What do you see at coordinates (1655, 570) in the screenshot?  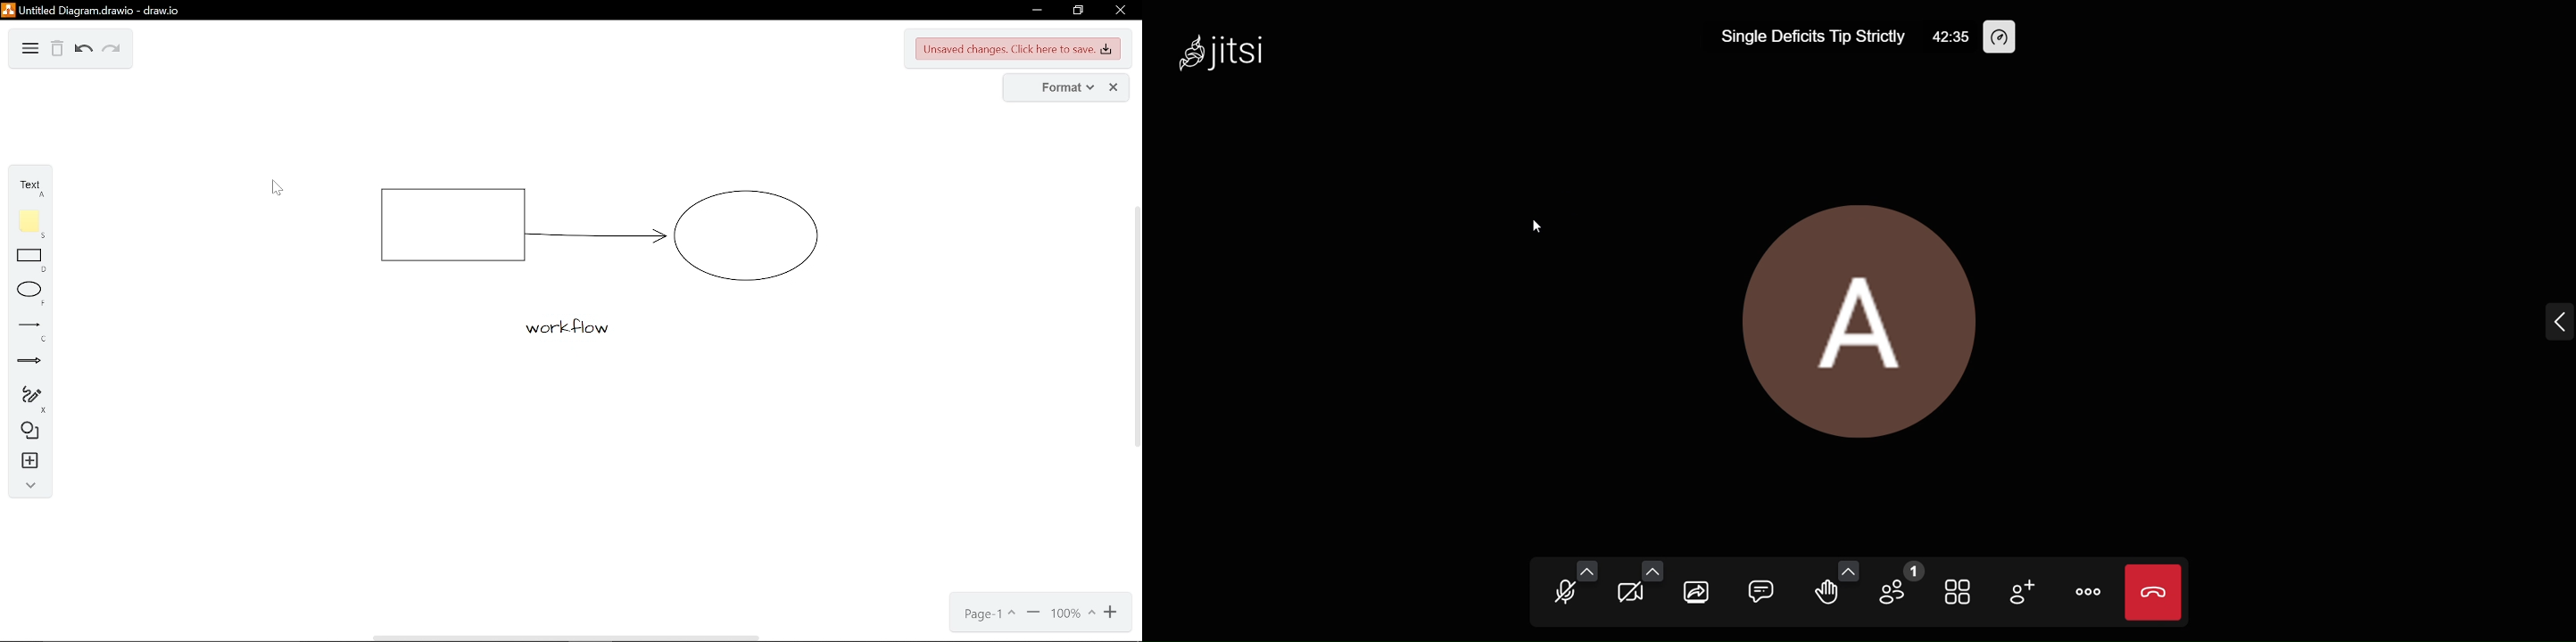 I see `video setting` at bounding box center [1655, 570].